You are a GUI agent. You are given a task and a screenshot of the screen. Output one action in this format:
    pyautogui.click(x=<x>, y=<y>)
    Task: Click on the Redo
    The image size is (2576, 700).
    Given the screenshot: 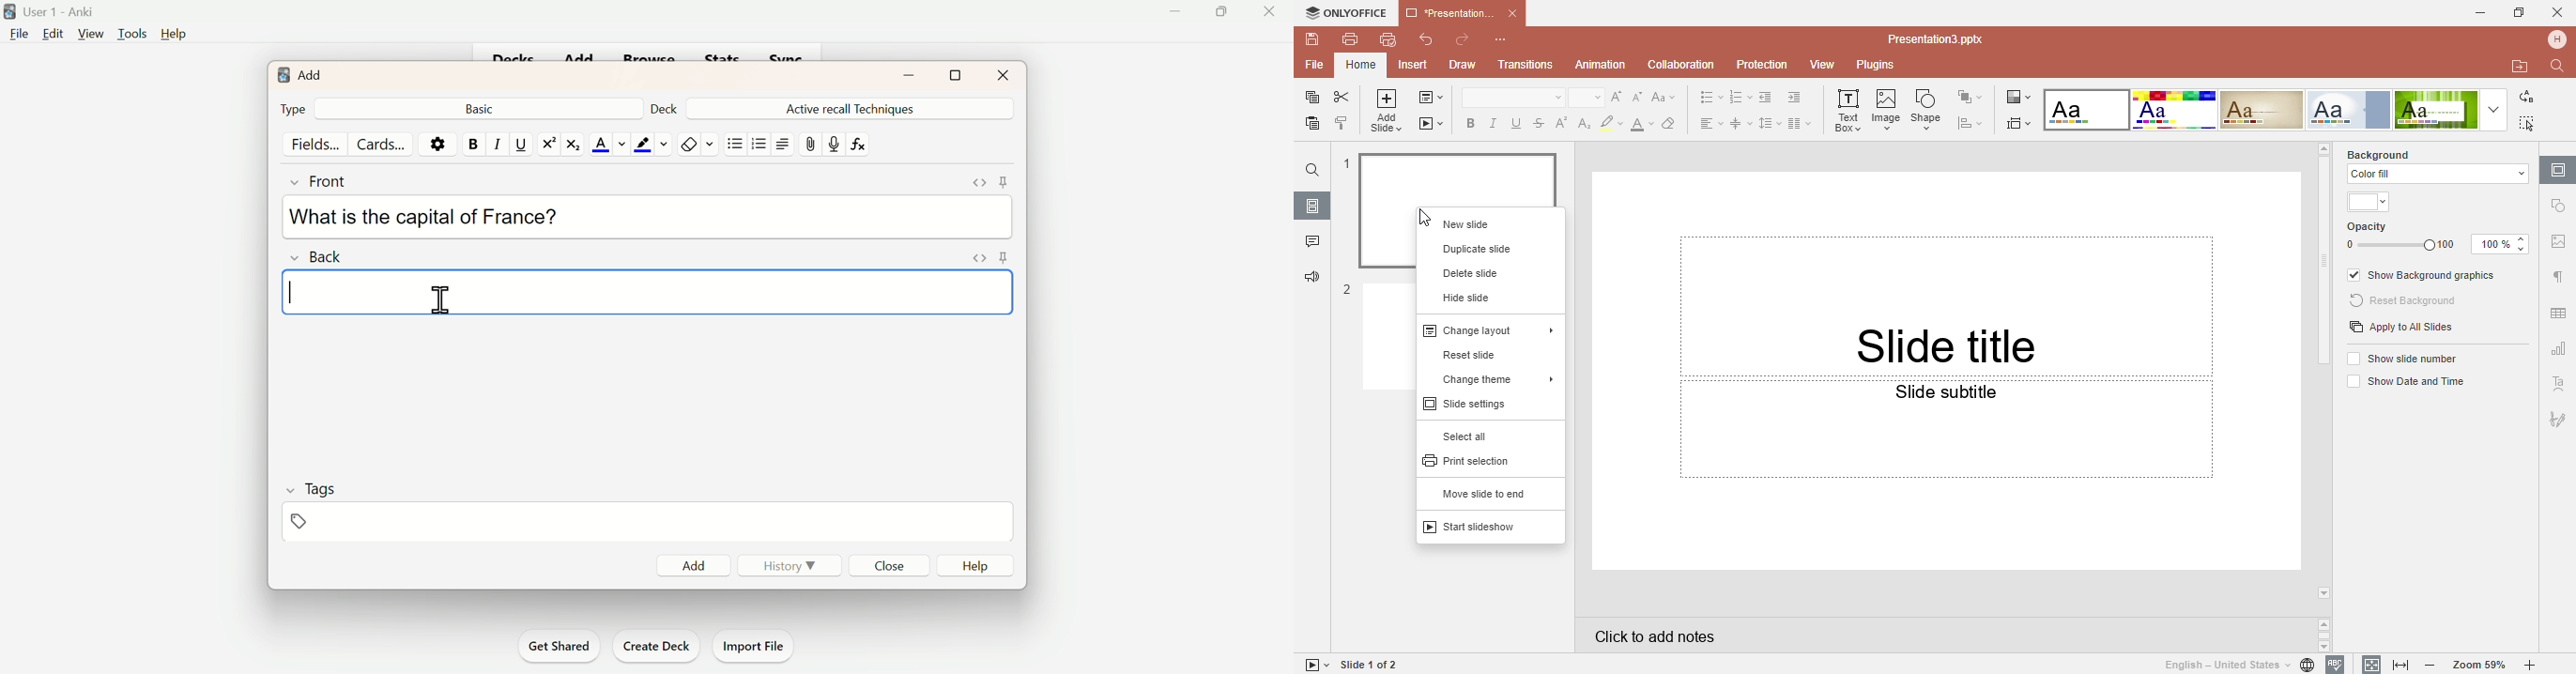 What is the action you would take?
    pyautogui.click(x=1462, y=40)
    